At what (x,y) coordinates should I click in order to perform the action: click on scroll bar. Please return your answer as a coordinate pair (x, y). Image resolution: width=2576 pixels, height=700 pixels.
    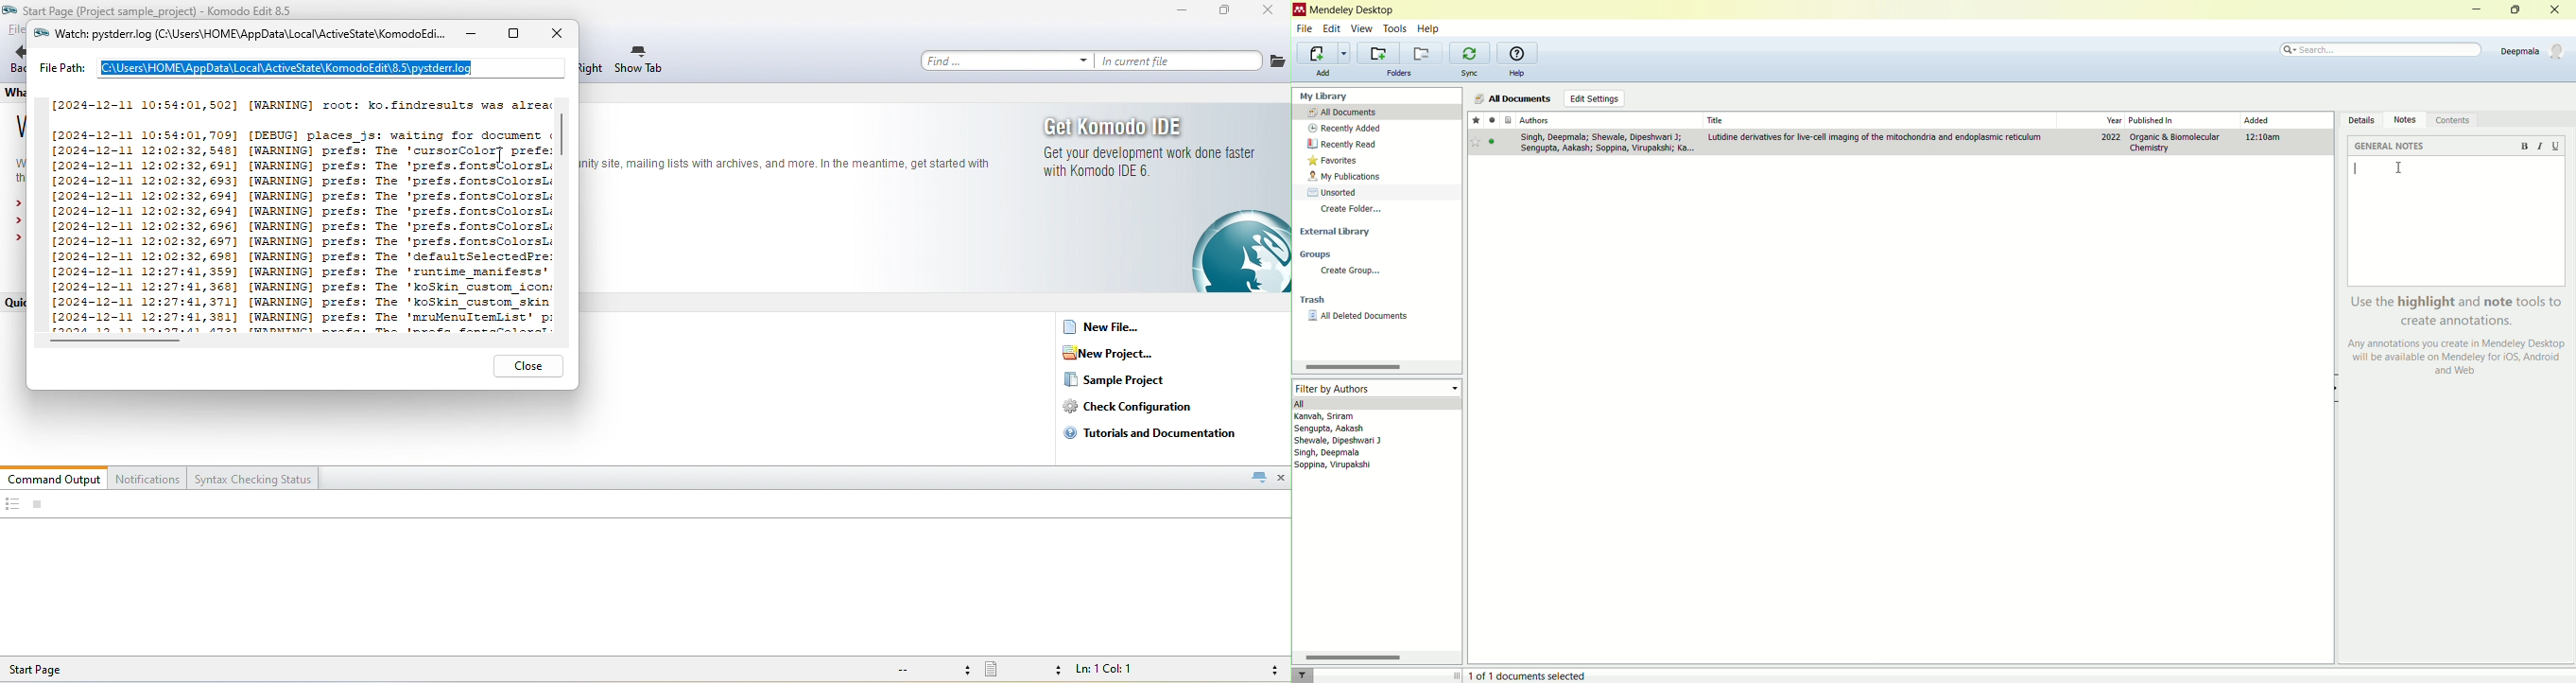
    Looking at the image, I should click on (1375, 657).